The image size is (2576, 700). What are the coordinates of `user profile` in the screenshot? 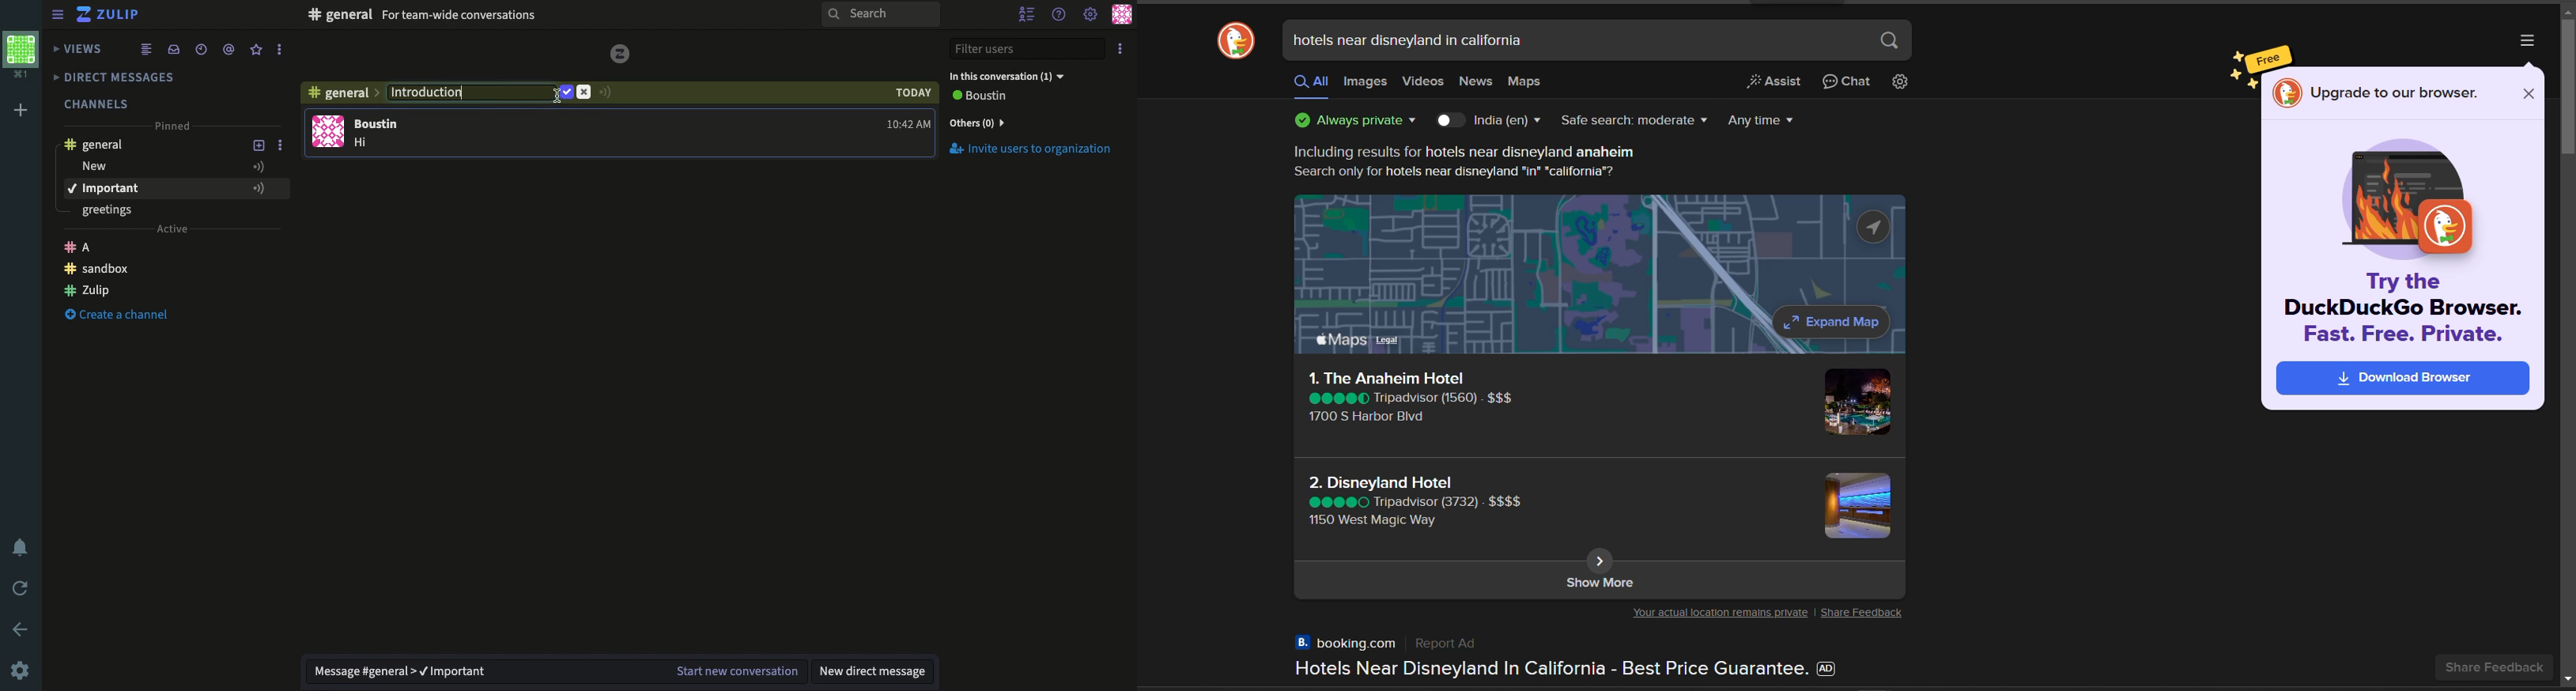 It's located at (330, 132).